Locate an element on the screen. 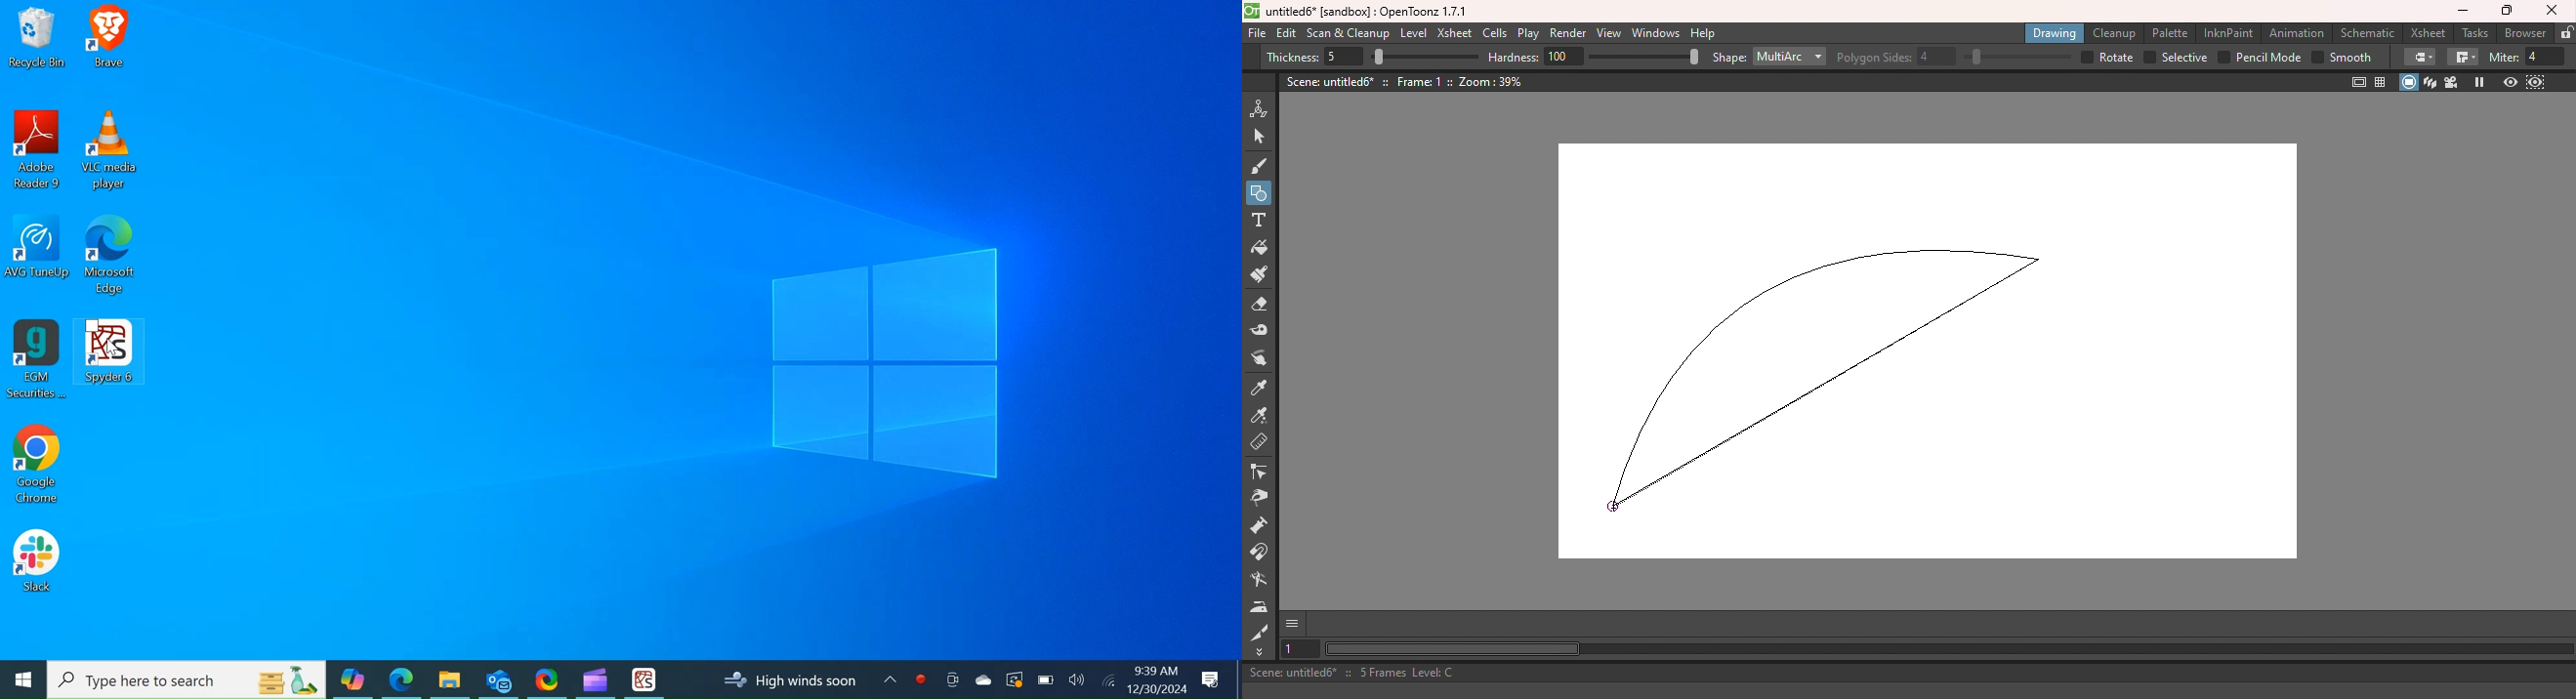 The image size is (2576, 700). Spyder Desktop Icon is located at coordinates (644, 680).